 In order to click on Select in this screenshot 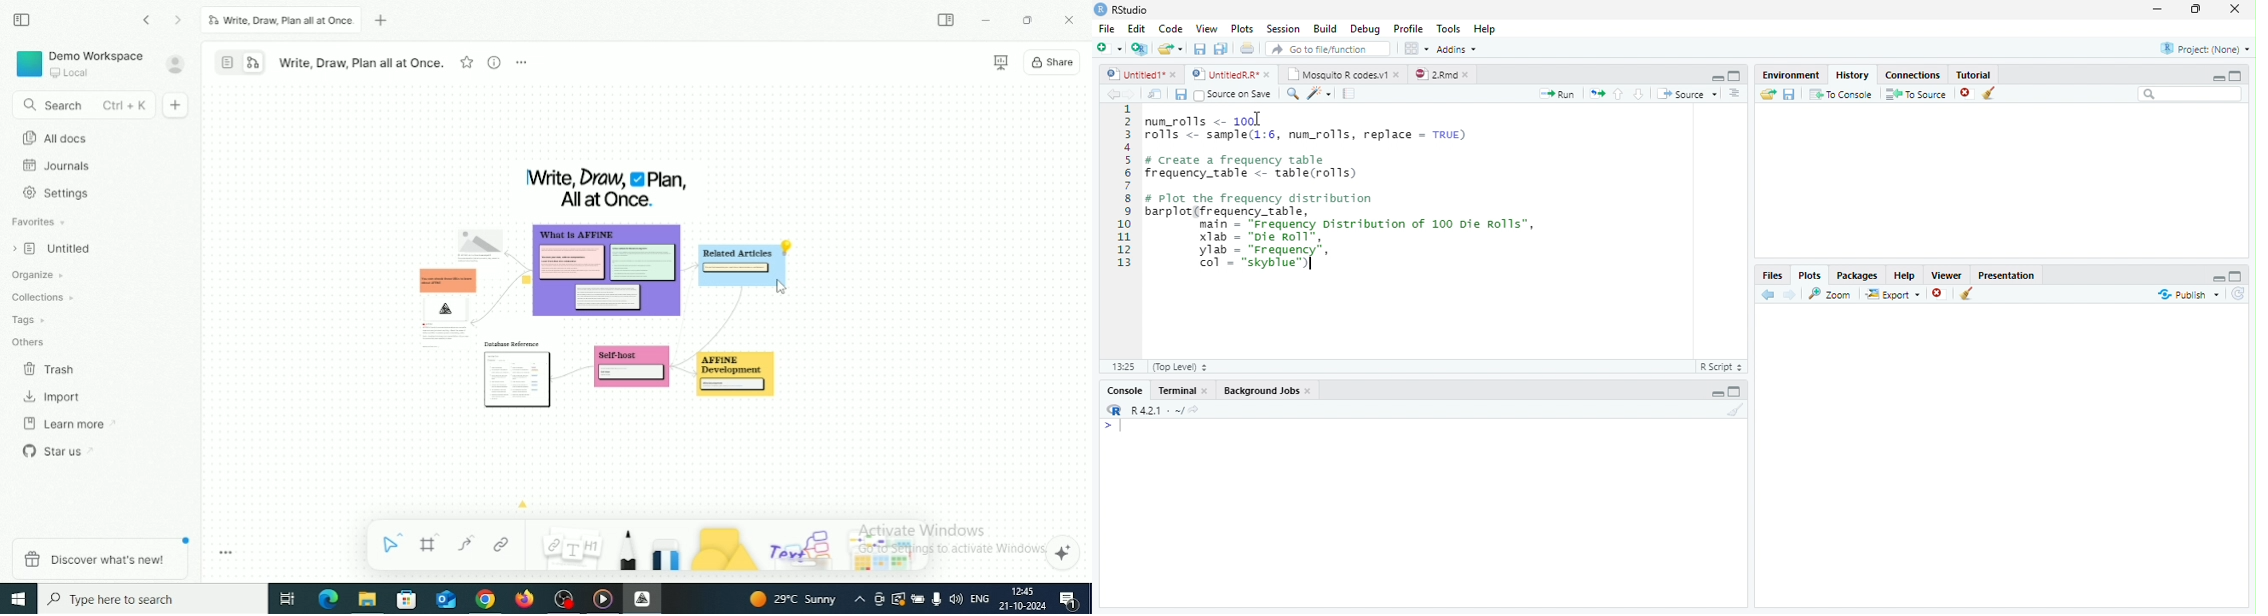, I will do `click(394, 542)`.